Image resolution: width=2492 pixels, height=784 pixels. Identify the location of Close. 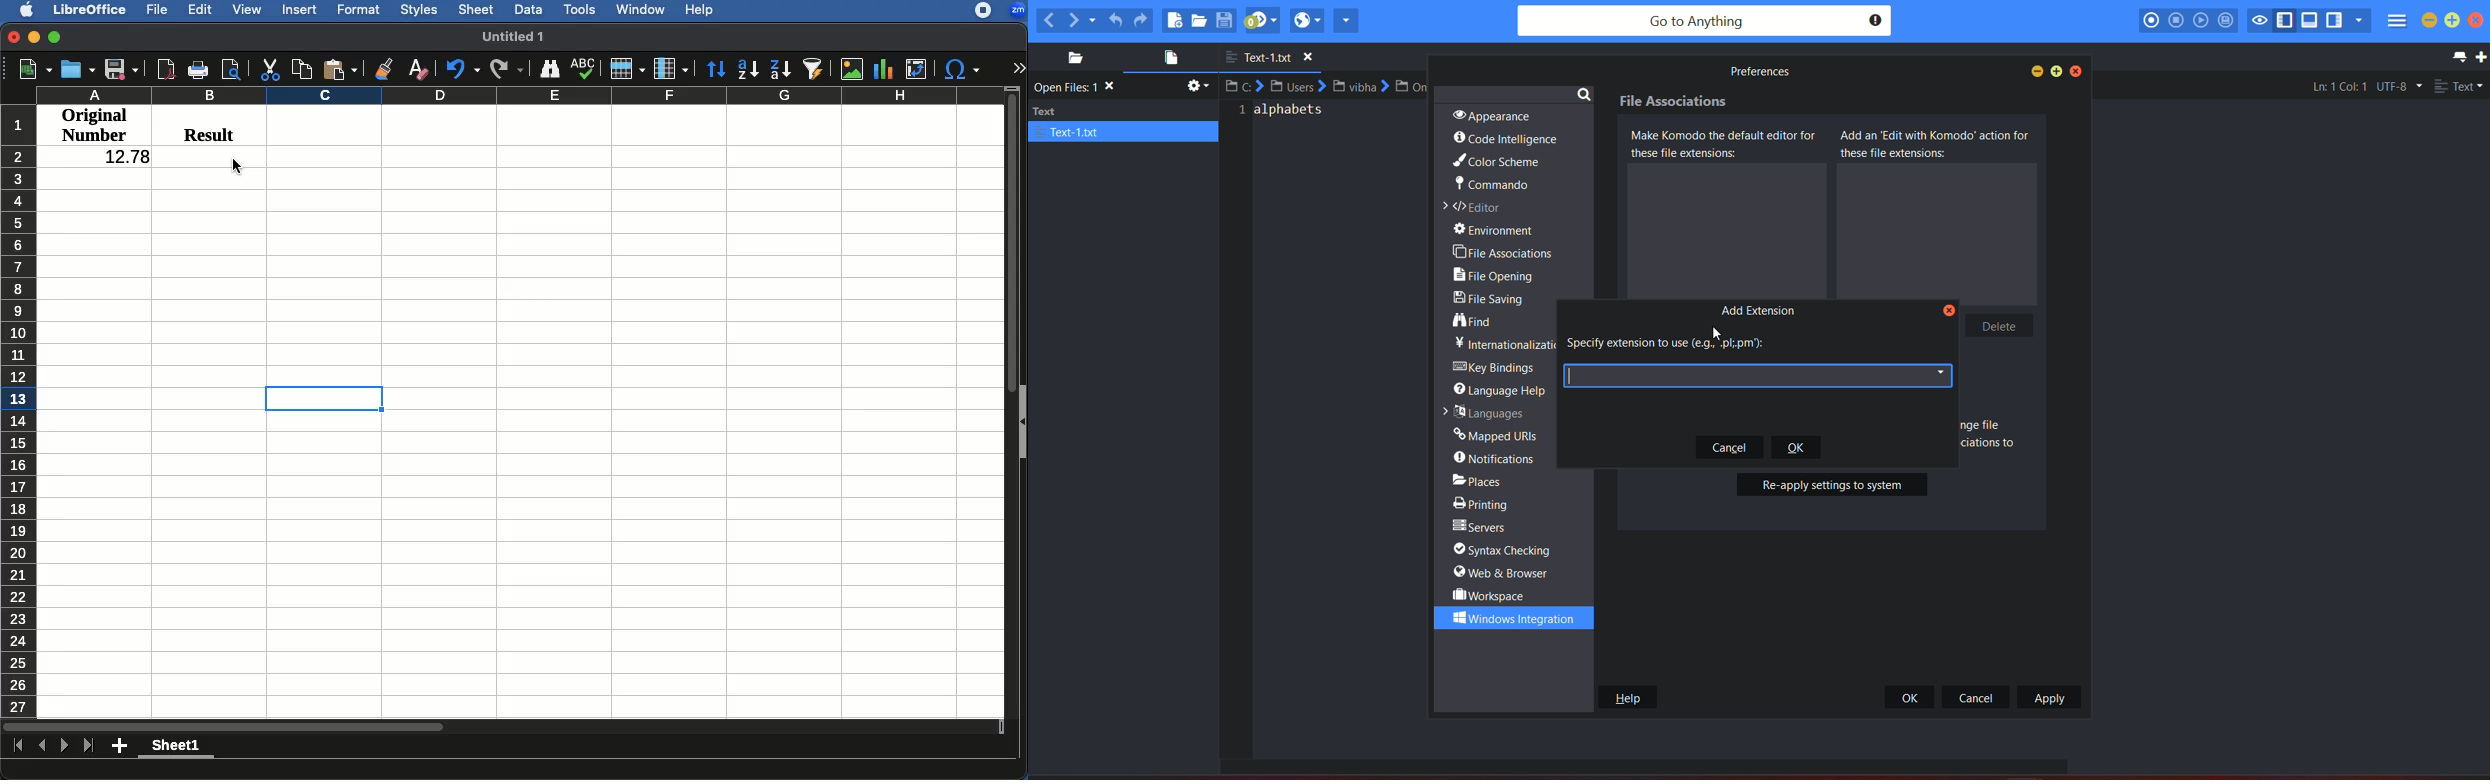
(12, 39).